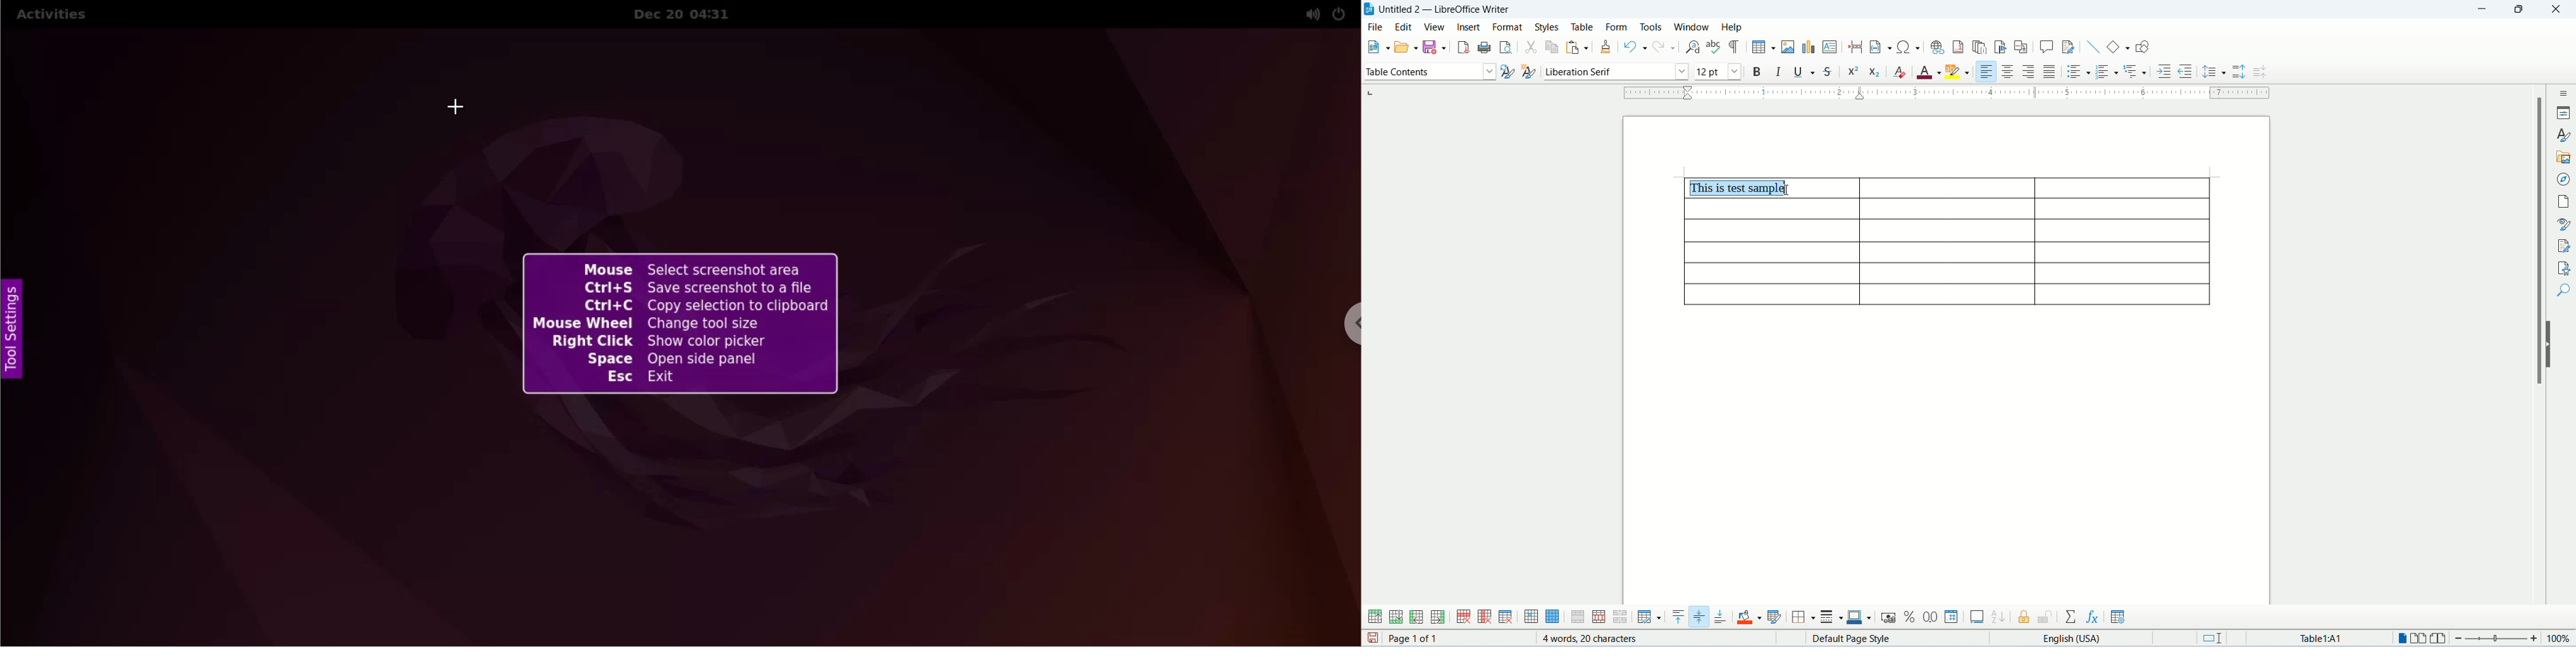 This screenshot has height=672, width=2576. What do you see at coordinates (1759, 72) in the screenshot?
I see `bold` at bounding box center [1759, 72].